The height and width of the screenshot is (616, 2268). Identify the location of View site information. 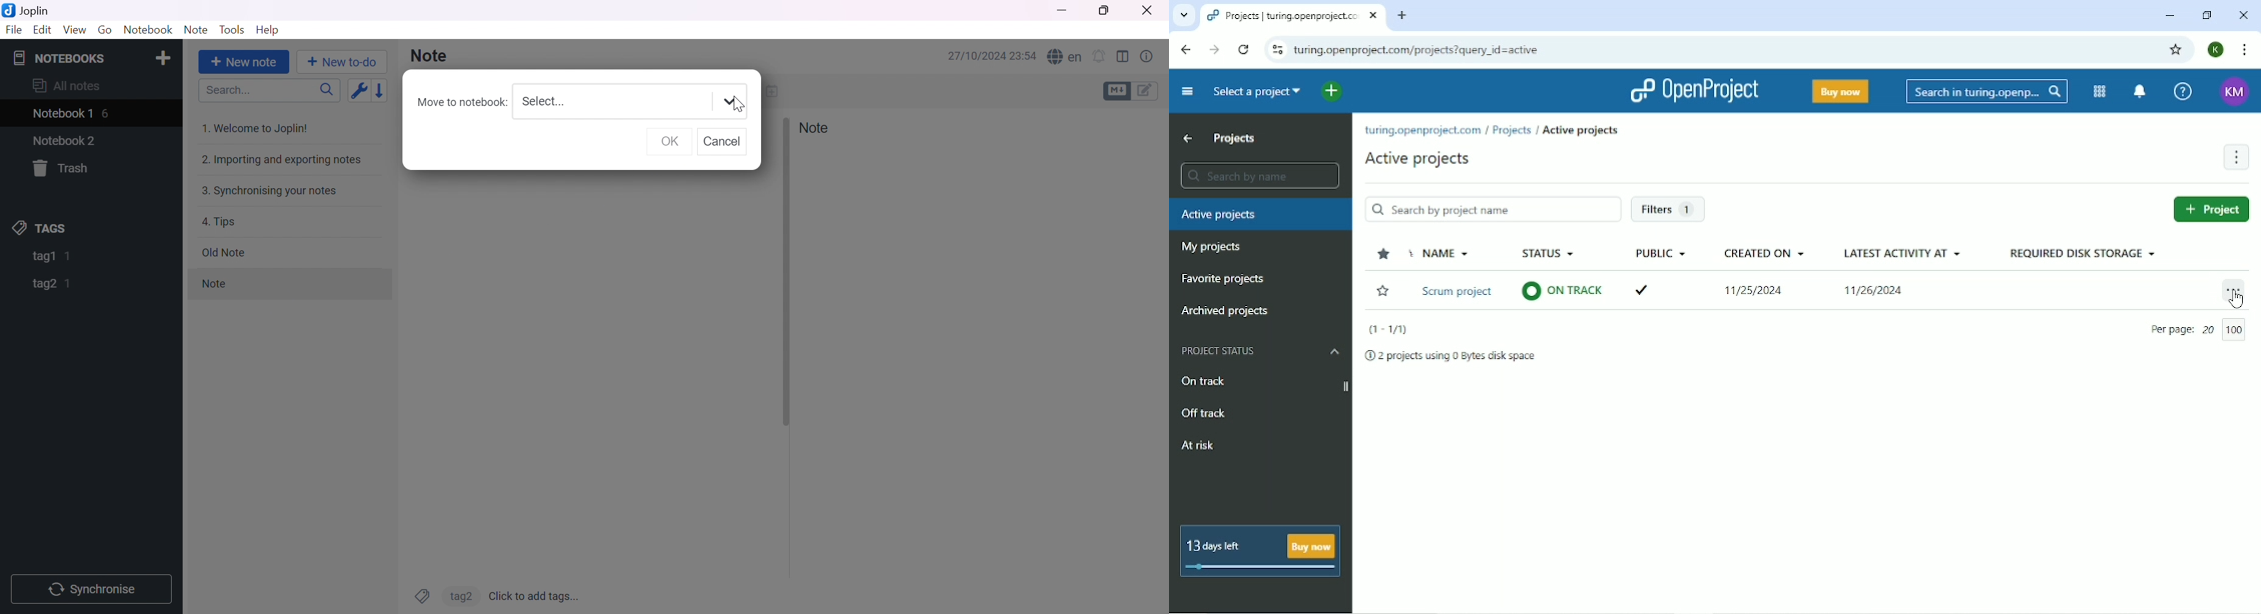
(1277, 52).